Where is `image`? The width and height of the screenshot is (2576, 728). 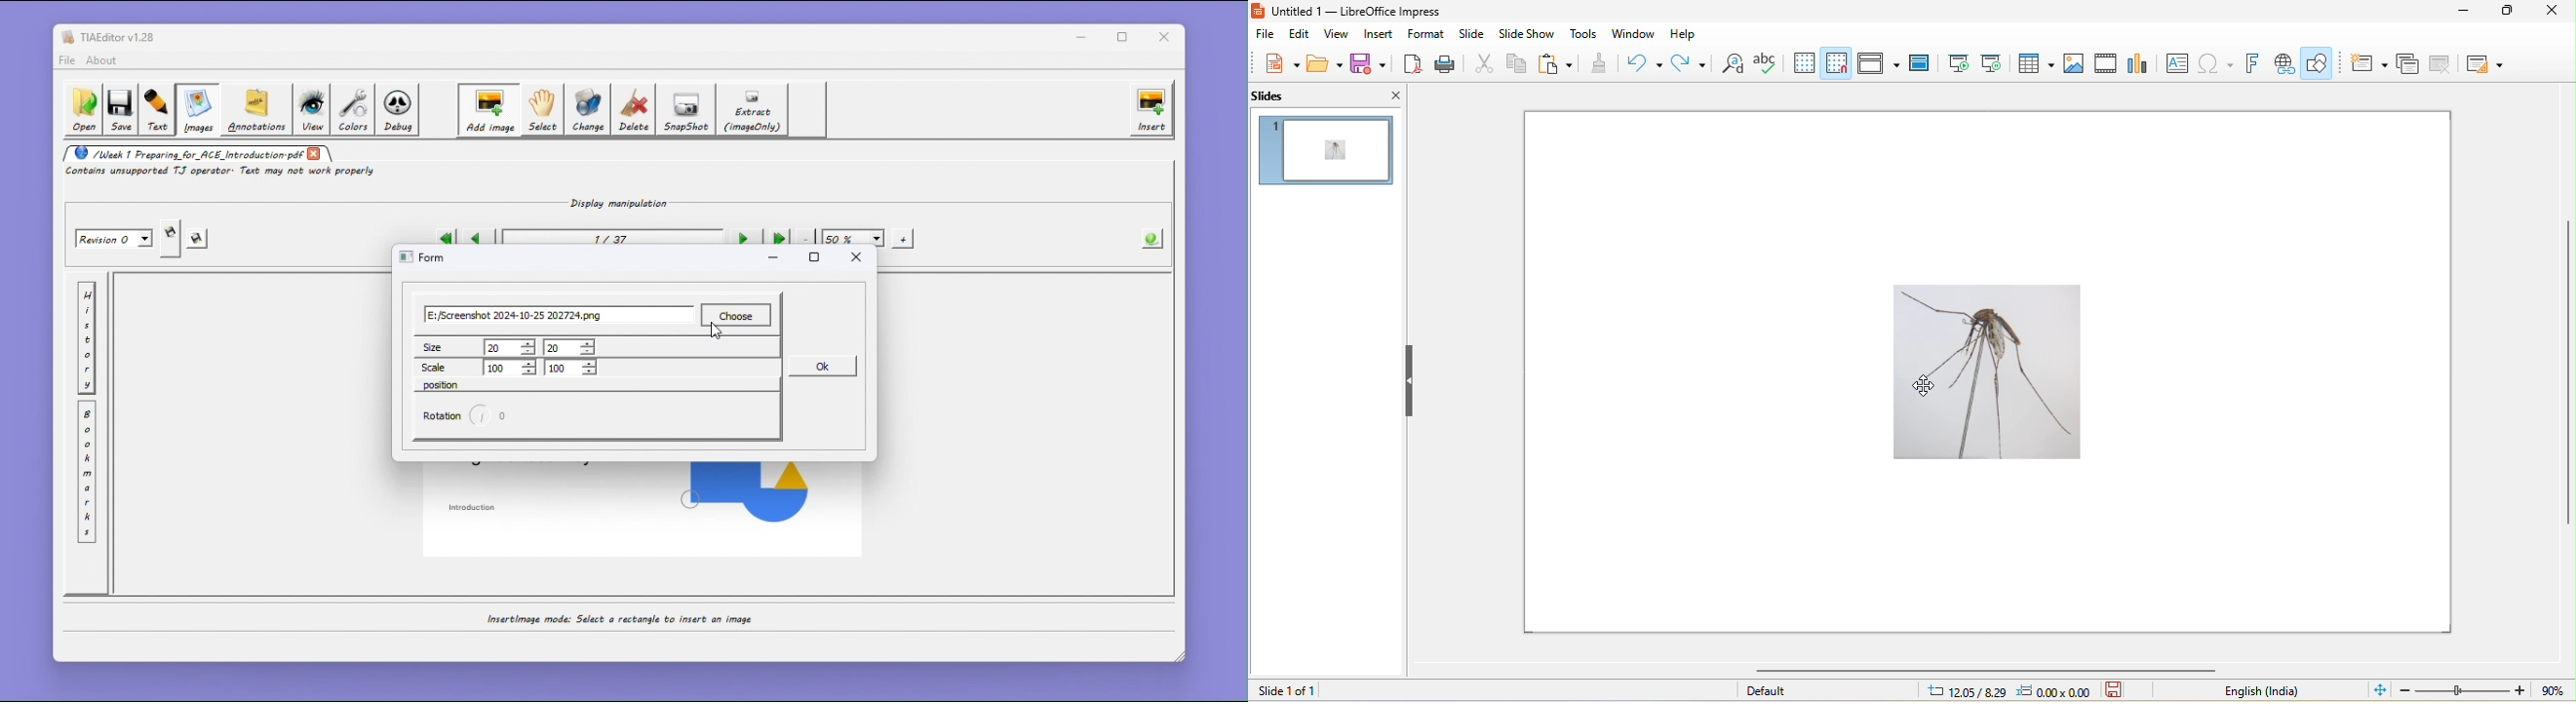 image is located at coordinates (1988, 373).